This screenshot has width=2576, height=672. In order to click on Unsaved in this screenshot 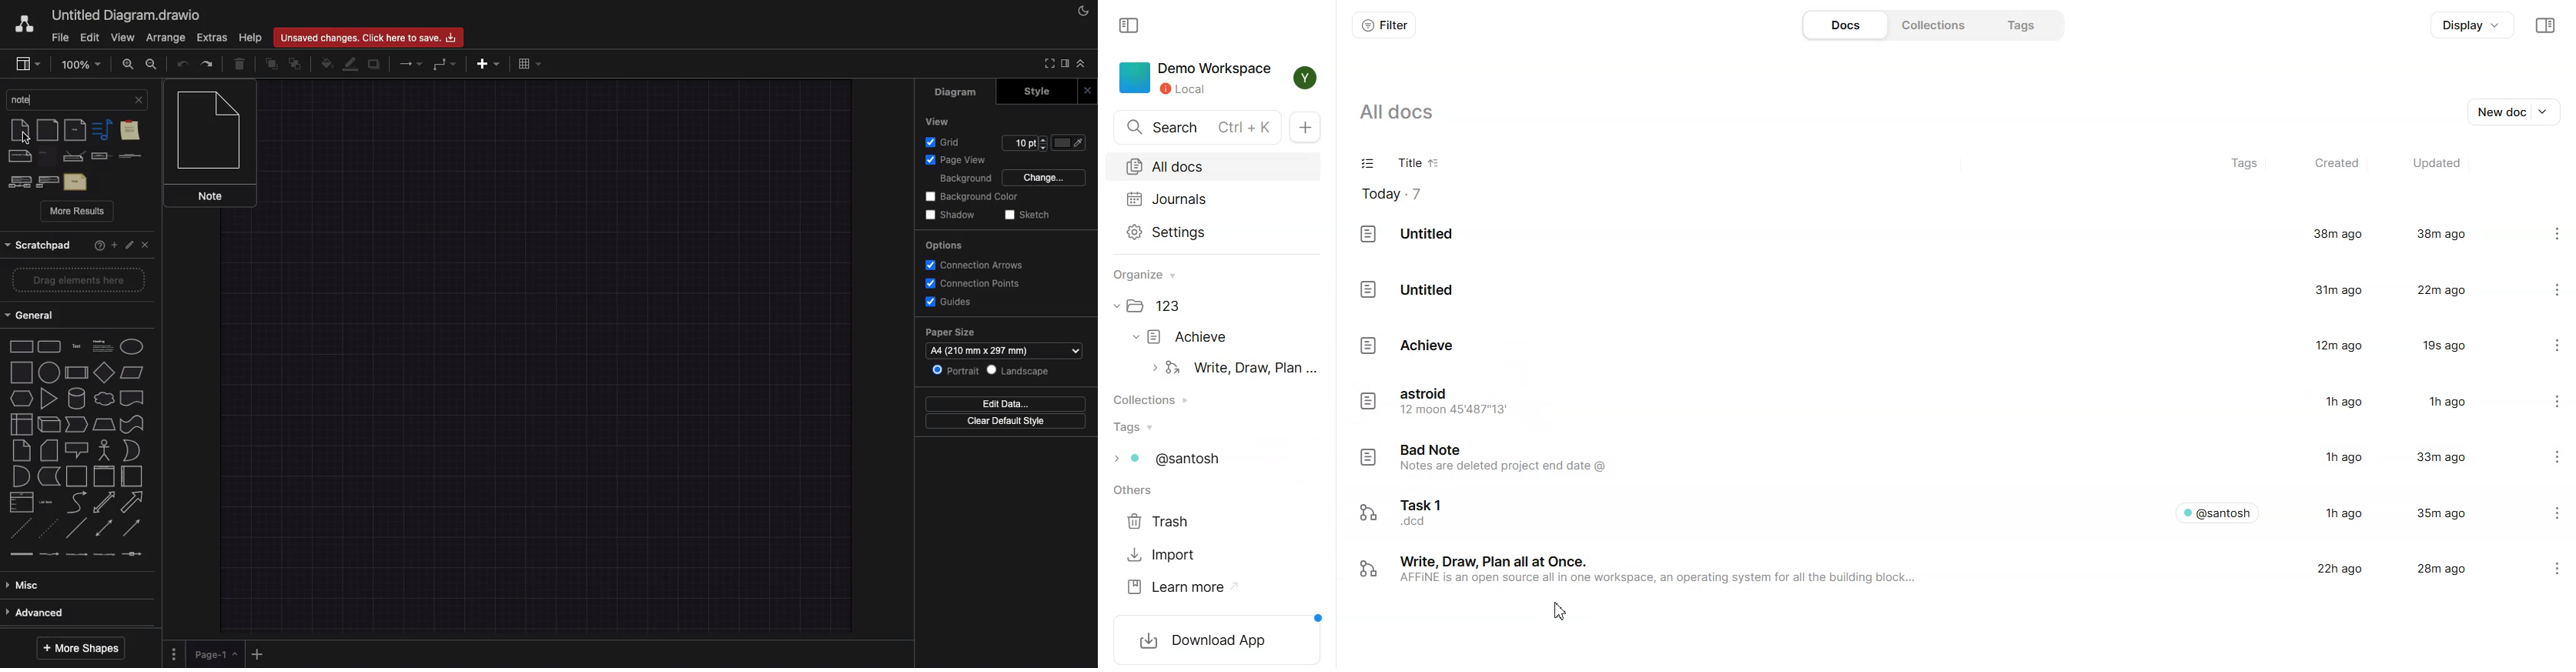, I will do `click(368, 38)`.